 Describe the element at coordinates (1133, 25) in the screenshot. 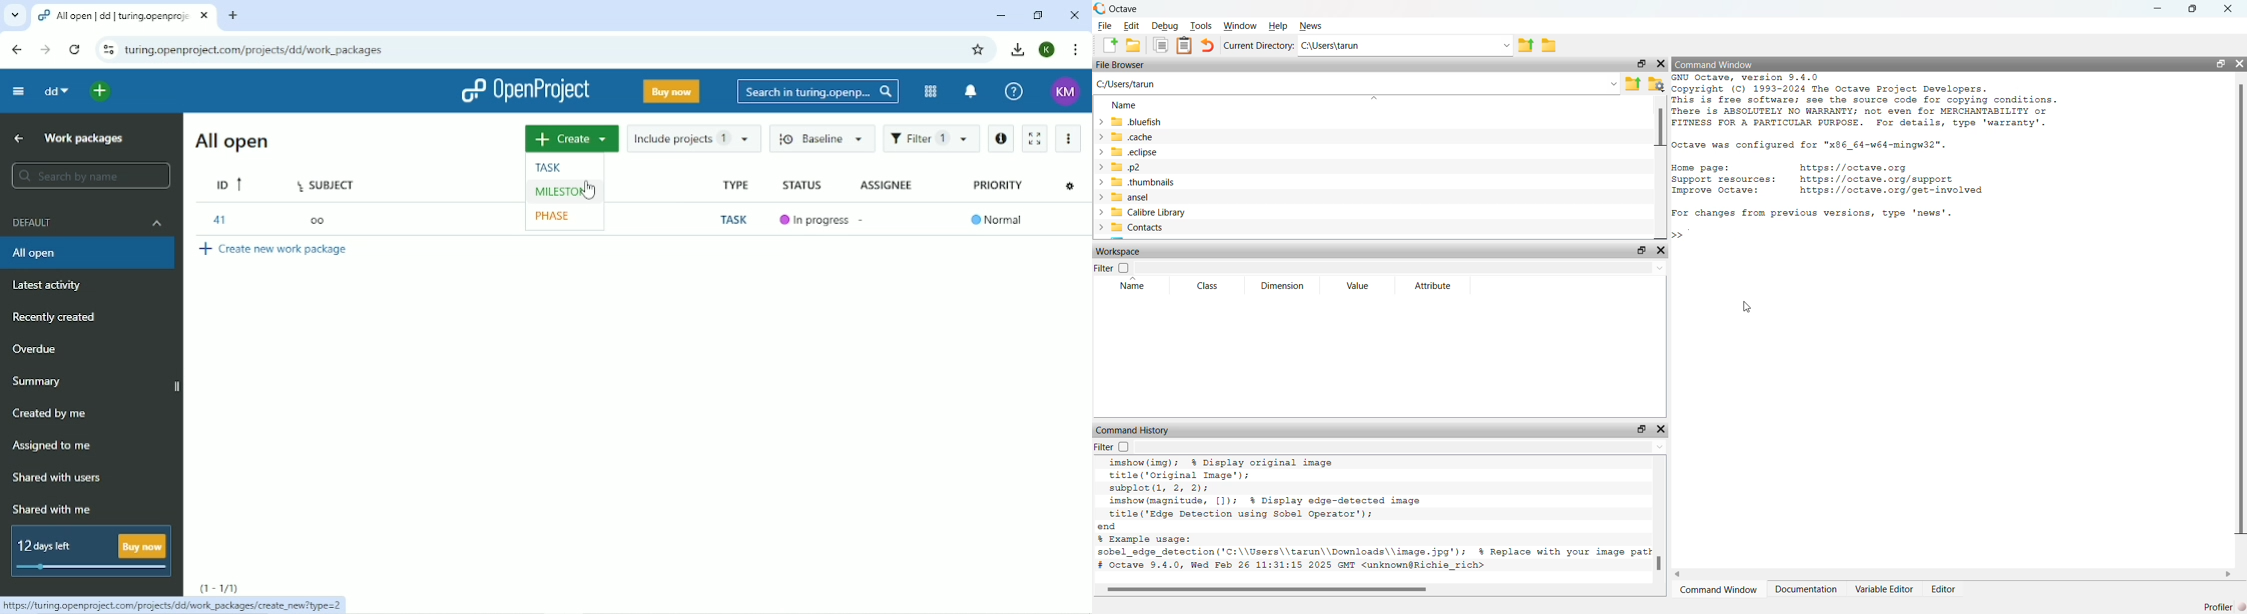

I see `Edit` at that location.